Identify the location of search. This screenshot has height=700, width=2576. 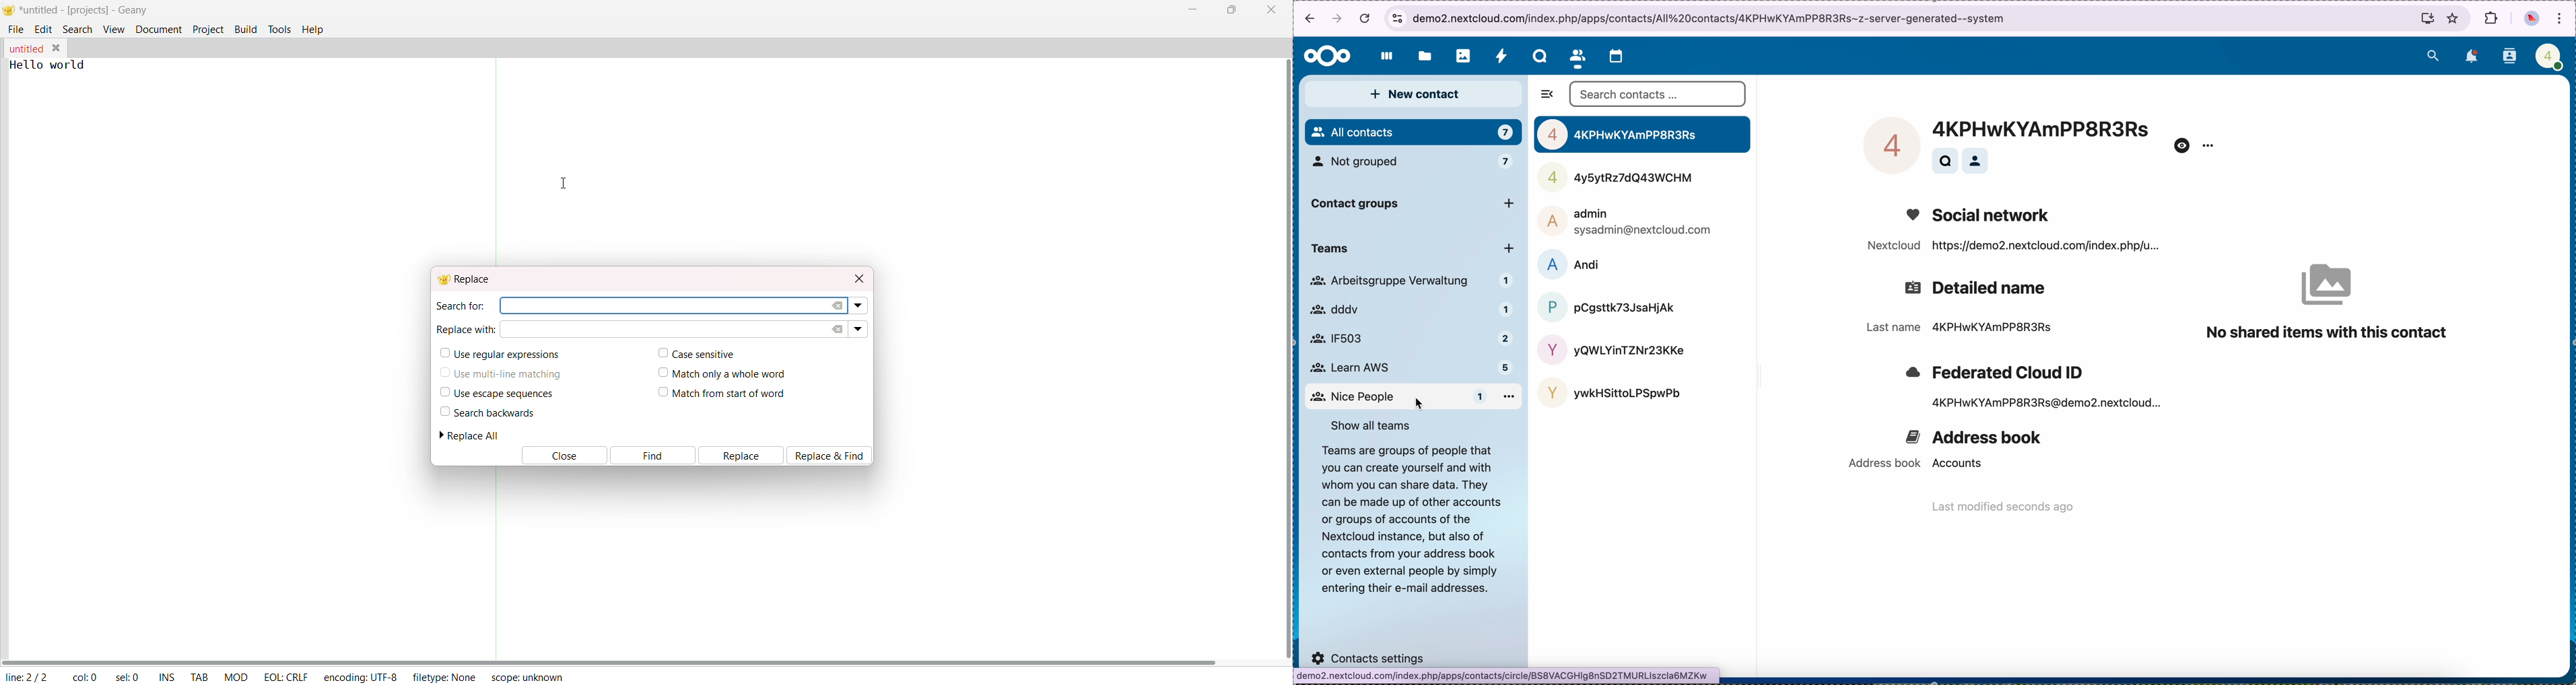
(78, 28).